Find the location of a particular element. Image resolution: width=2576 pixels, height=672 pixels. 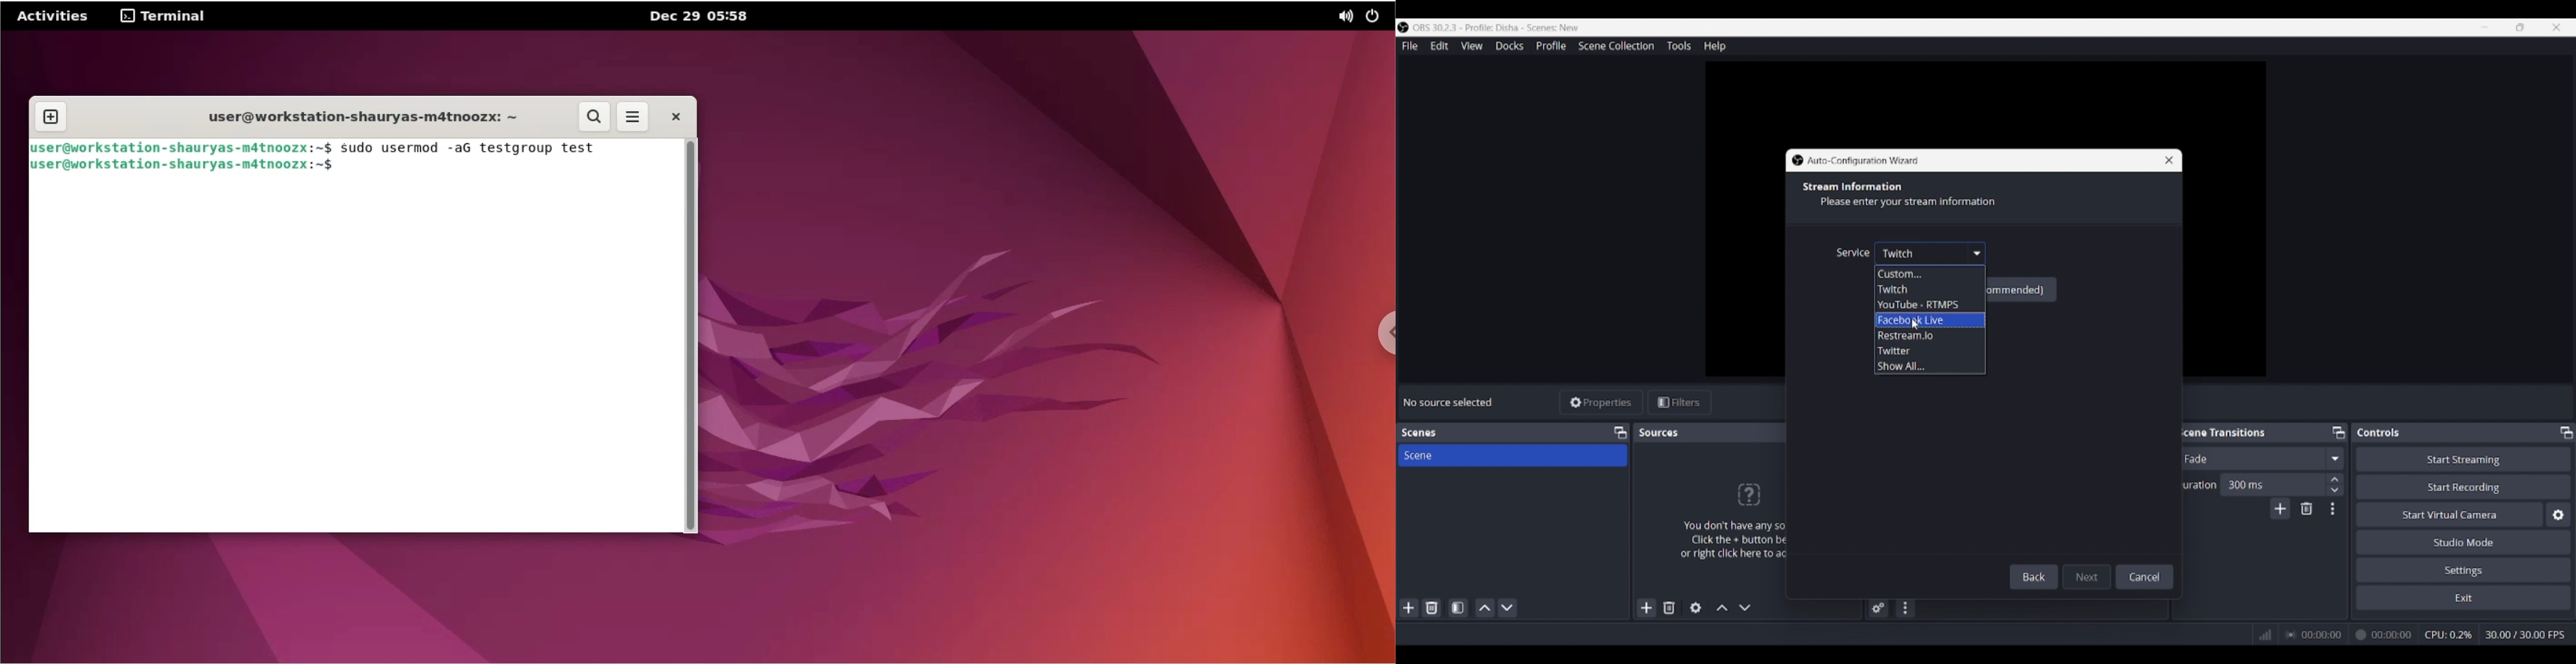

Add scene is located at coordinates (1409, 608).